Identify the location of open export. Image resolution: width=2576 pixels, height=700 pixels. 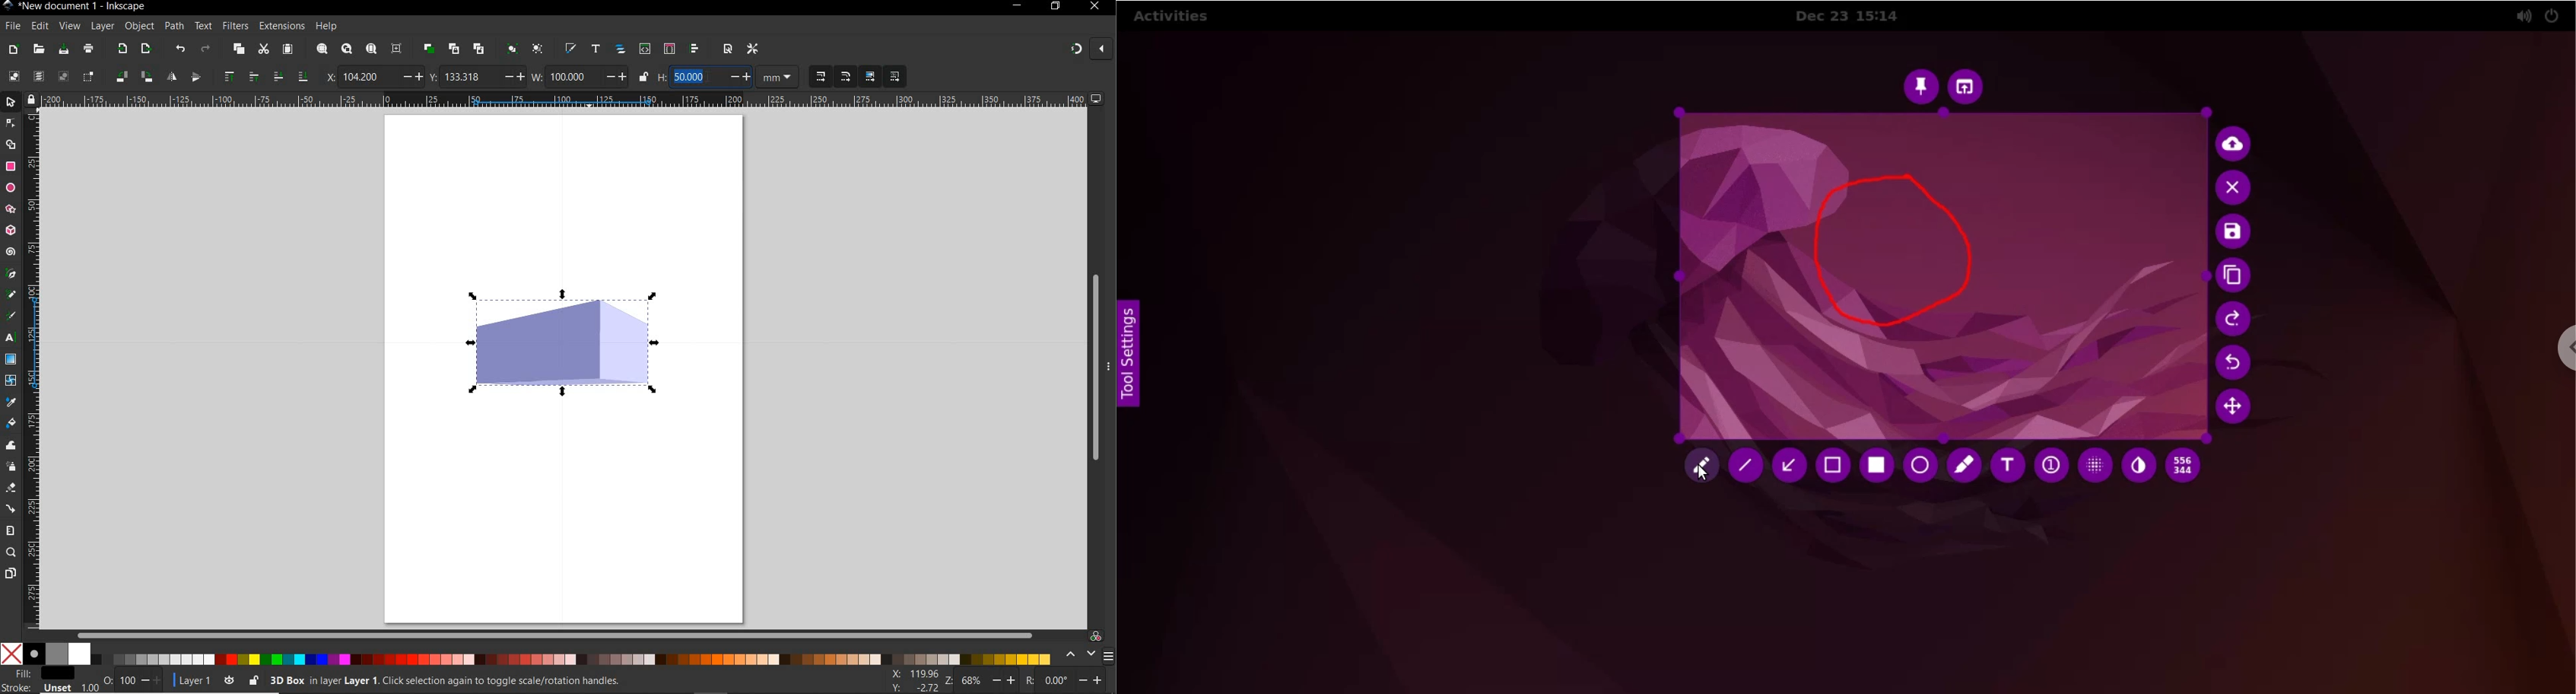
(146, 48).